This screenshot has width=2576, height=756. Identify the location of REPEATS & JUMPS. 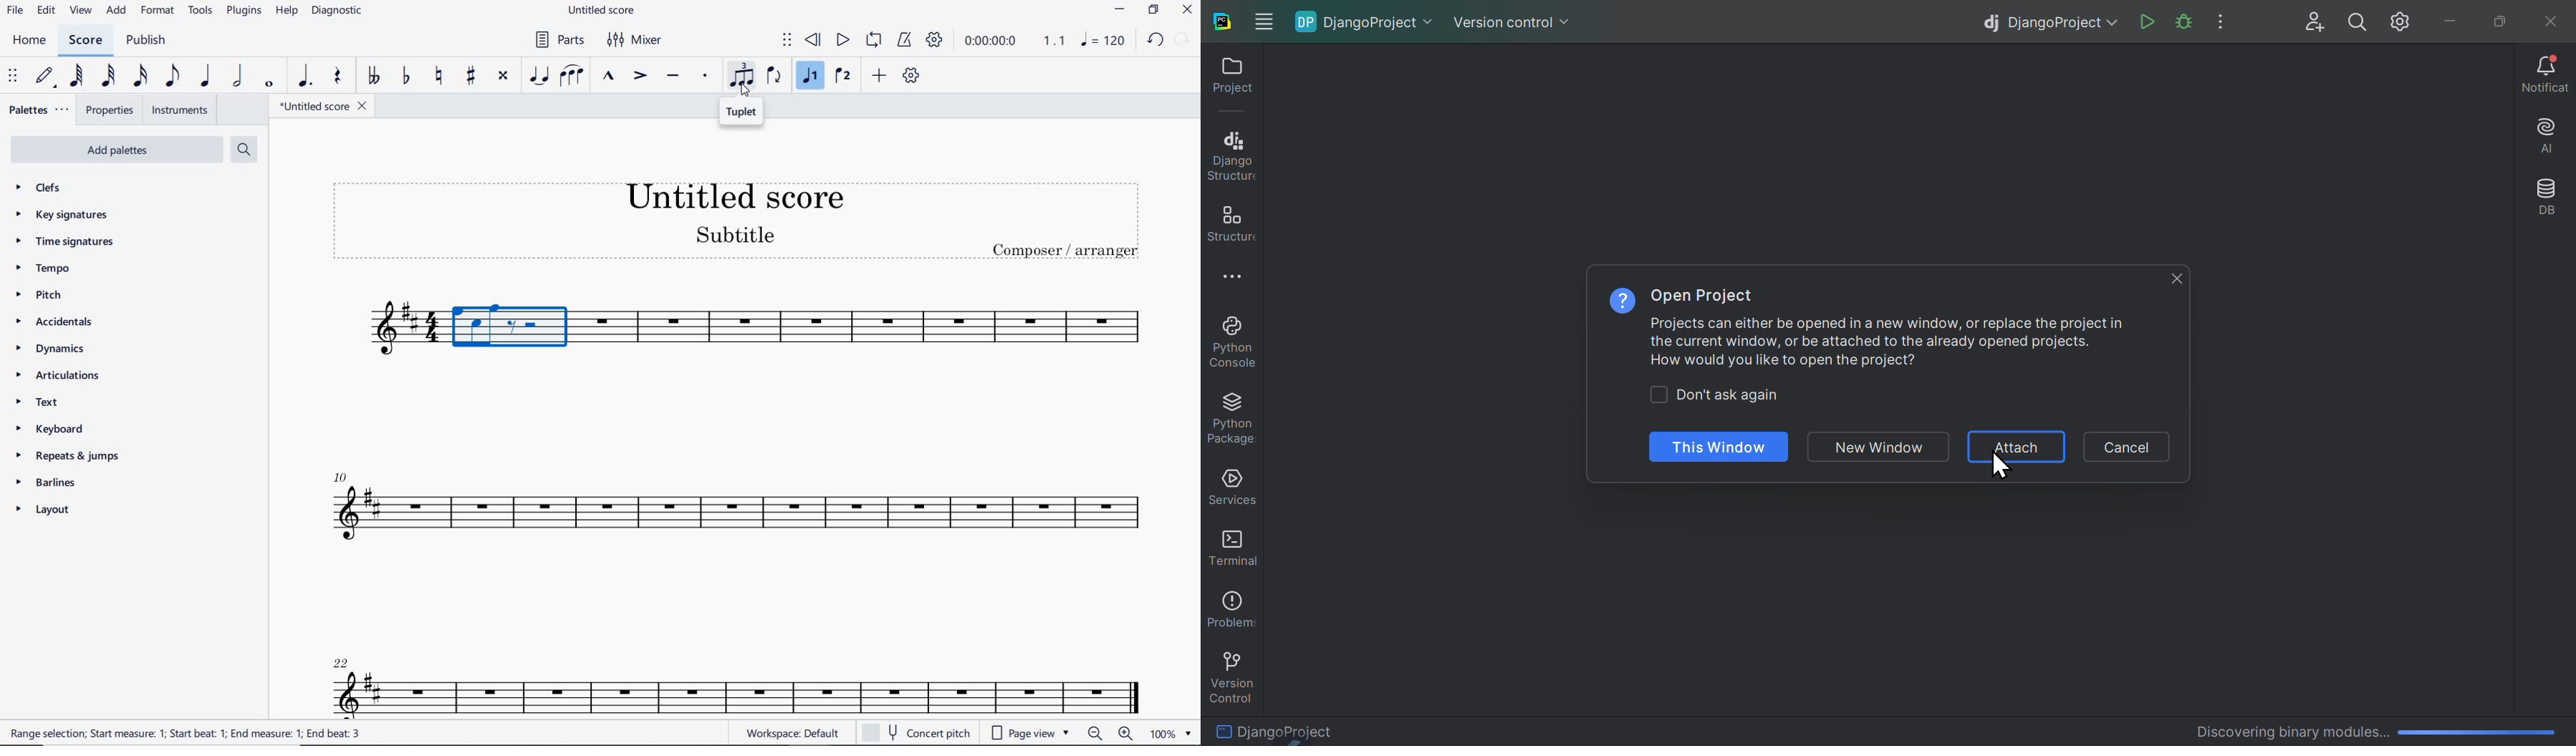
(69, 455).